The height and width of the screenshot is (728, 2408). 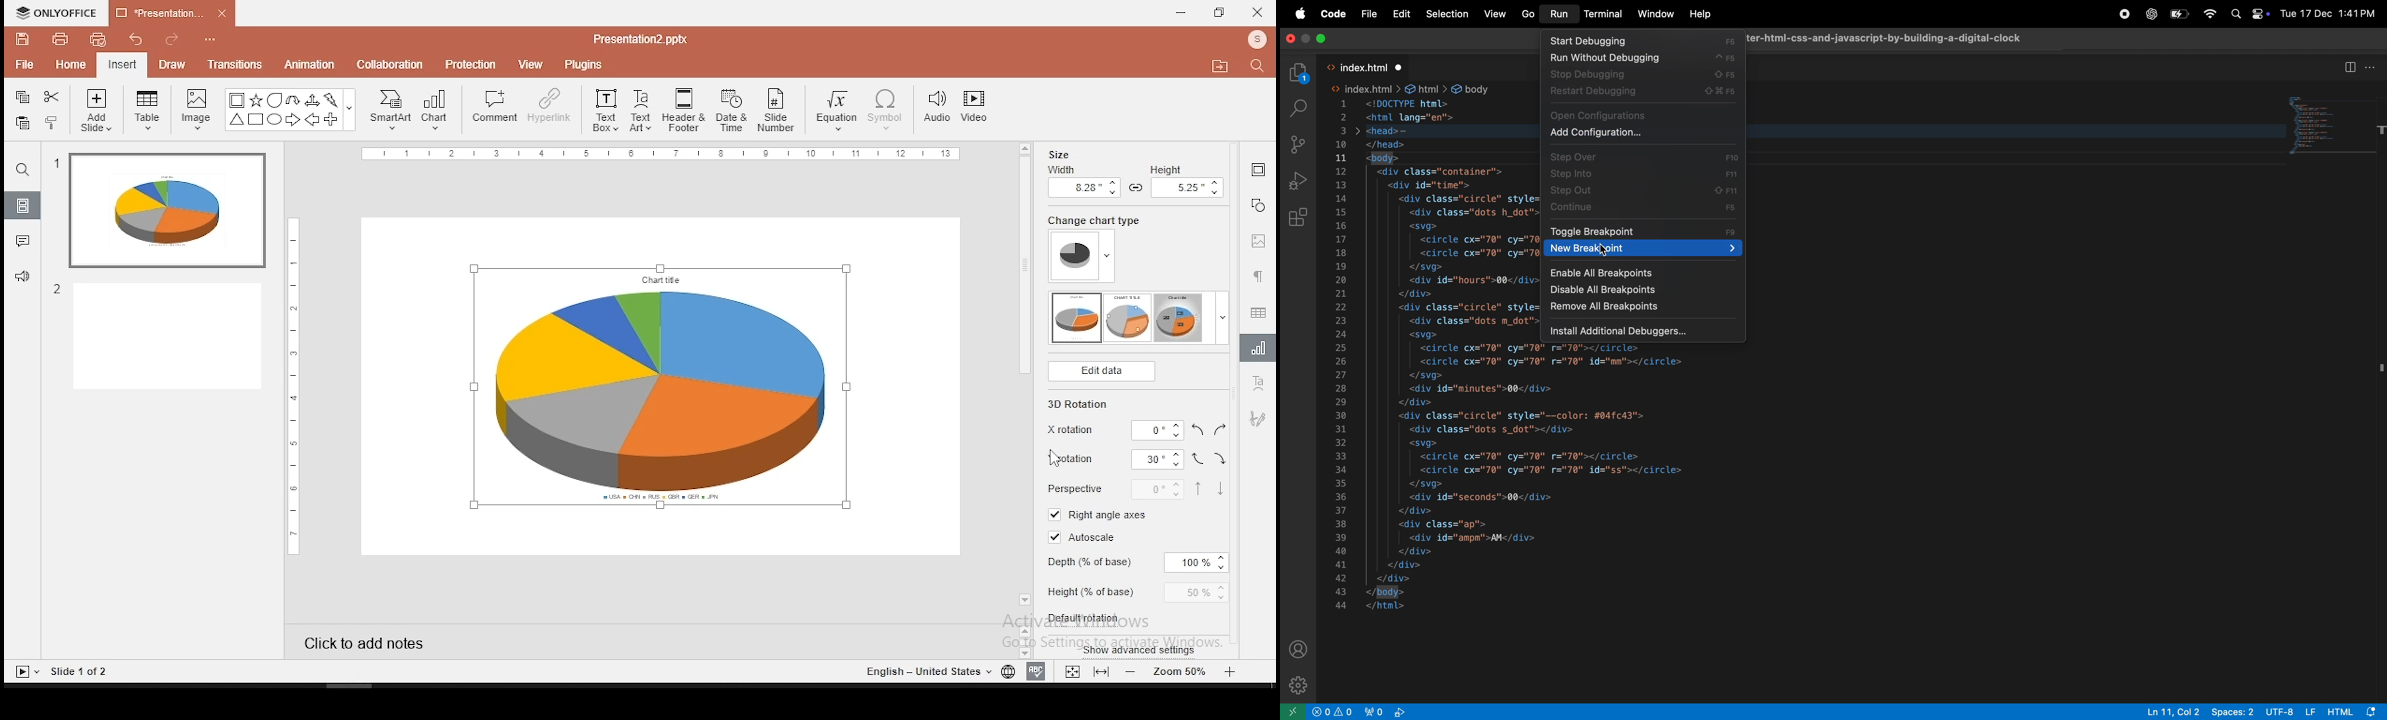 What do you see at coordinates (1222, 317) in the screenshot?
I see `more` at bounding box center [1222, 317].